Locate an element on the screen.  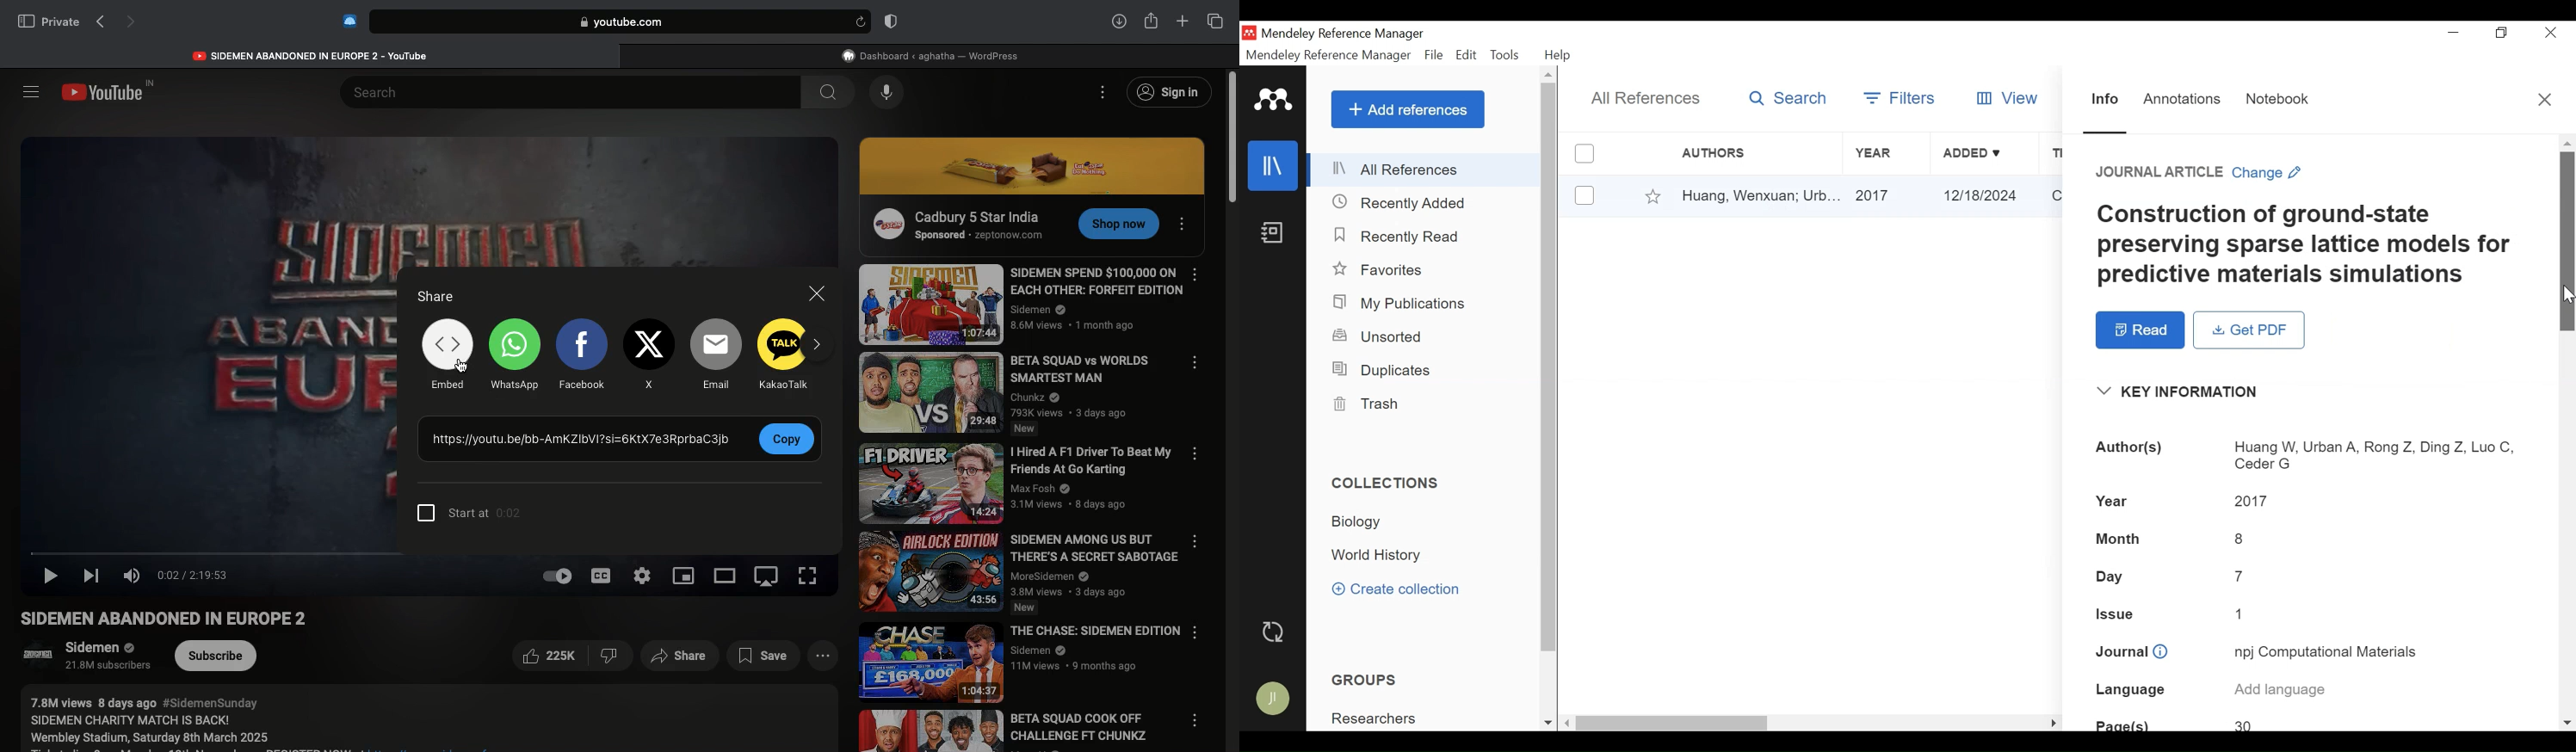
Video name is located at coordinates (1018, 571).